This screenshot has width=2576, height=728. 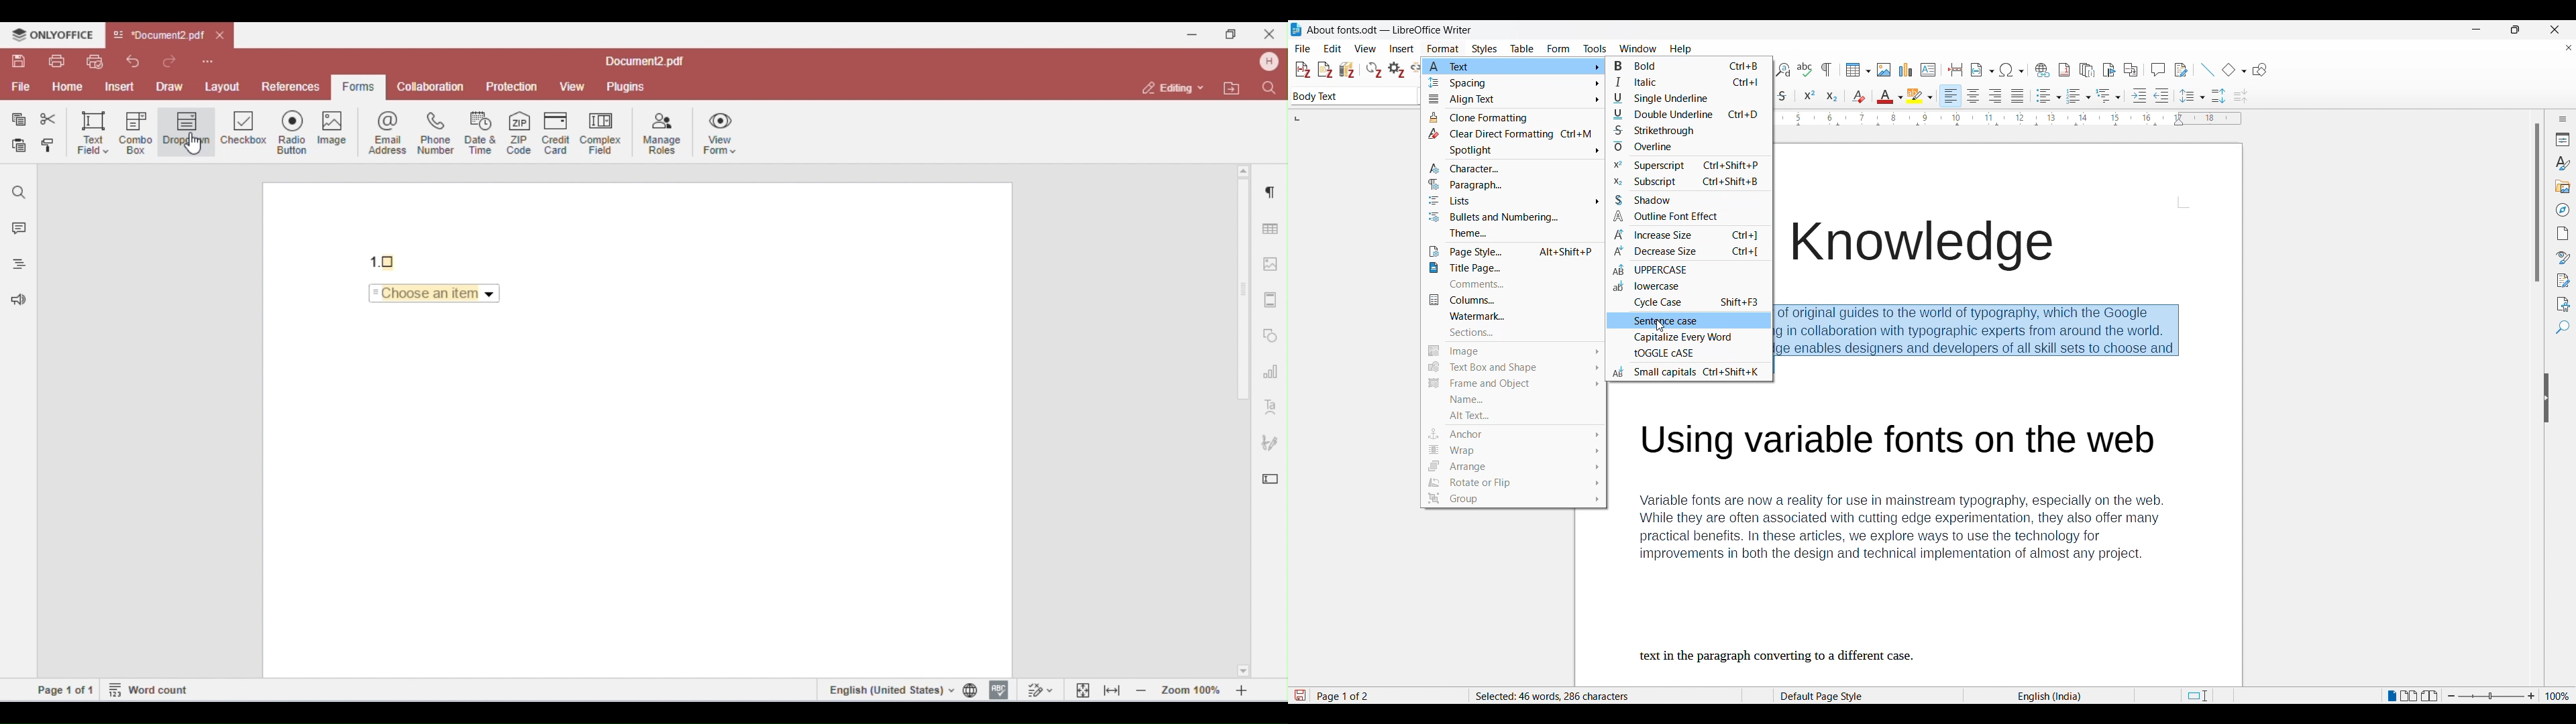 What do you see at coordinates (1509, 233) in the screenshot?
I see `theme` at bounding box center [1509, 233].